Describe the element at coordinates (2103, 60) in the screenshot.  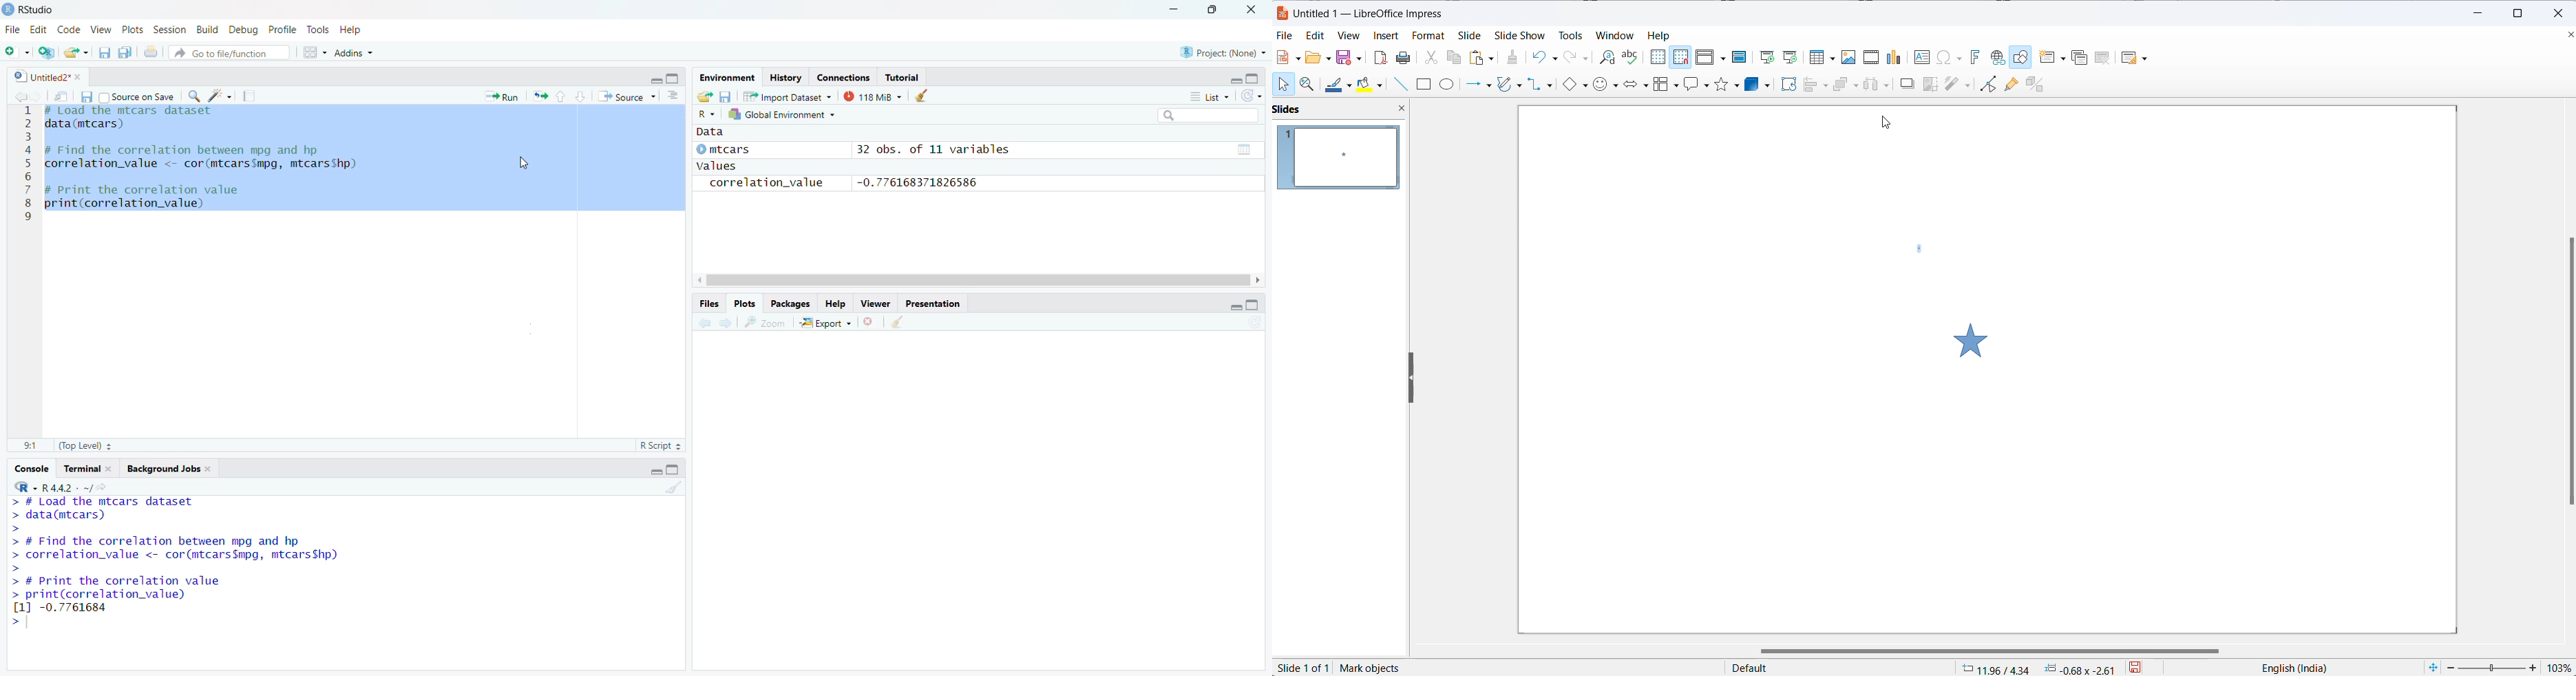
I see `DELETE SLIDE` at that location.